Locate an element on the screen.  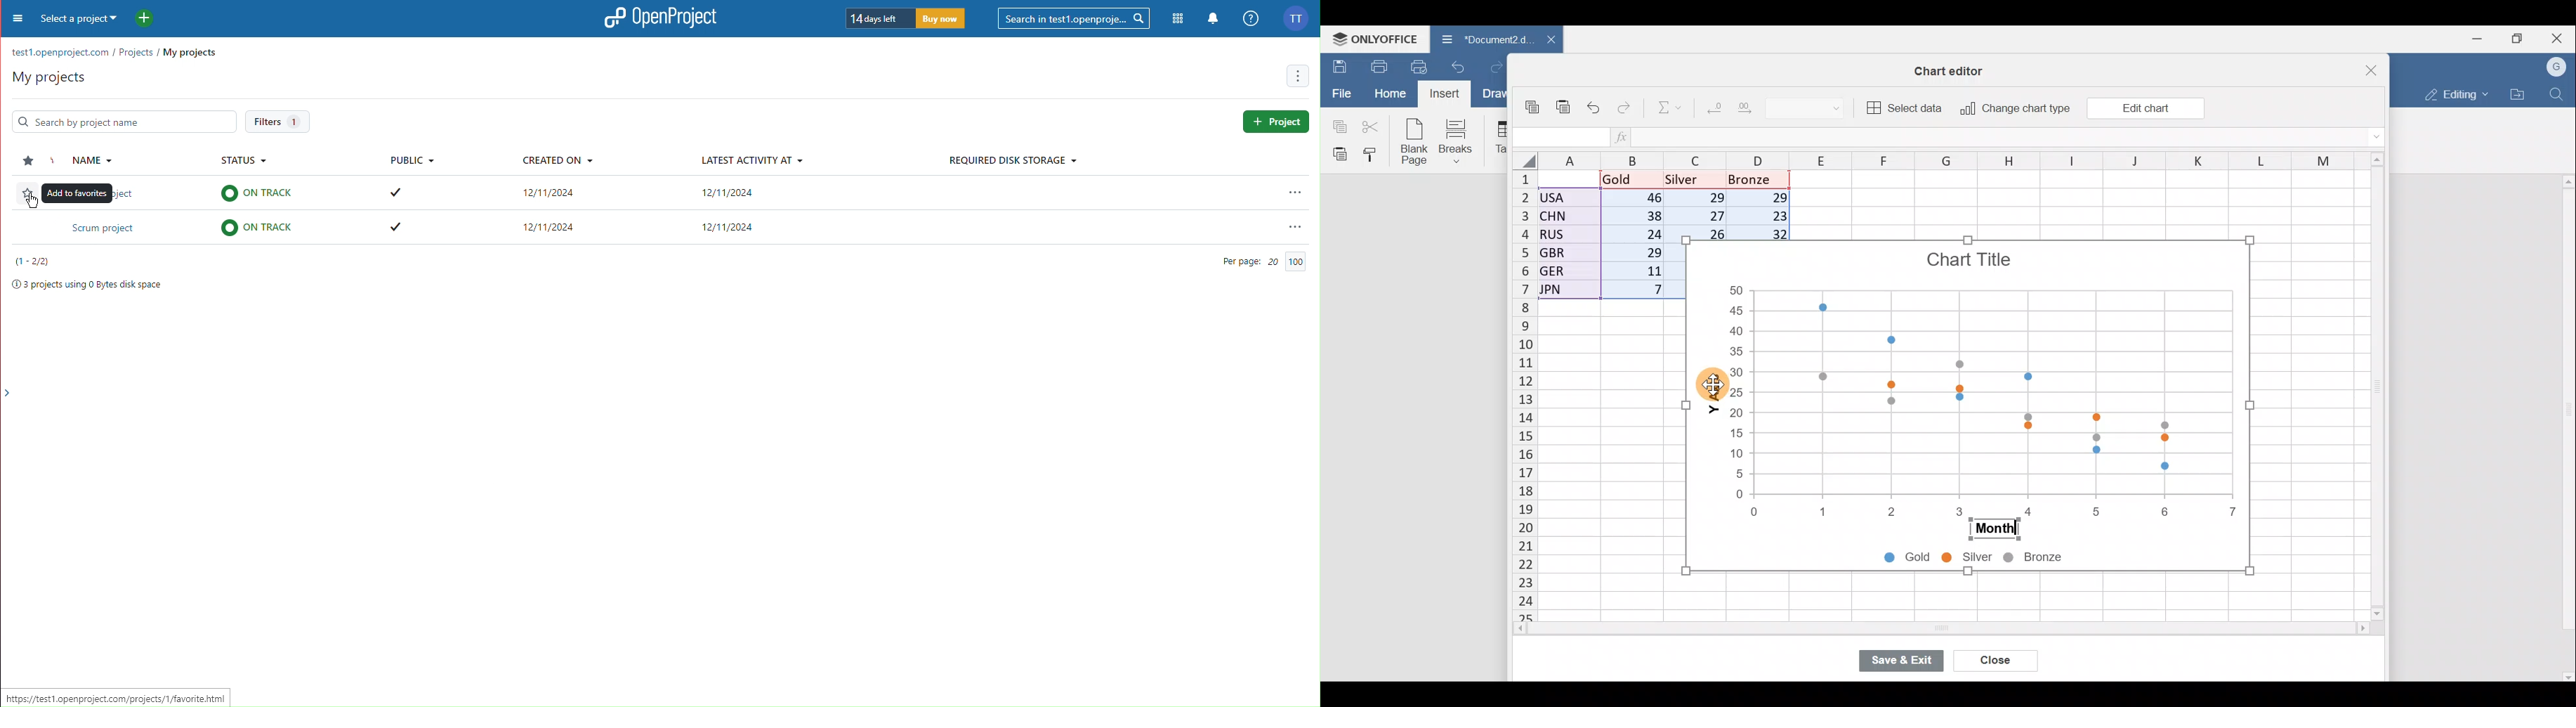
Save is located at coordinates (1337, 65).